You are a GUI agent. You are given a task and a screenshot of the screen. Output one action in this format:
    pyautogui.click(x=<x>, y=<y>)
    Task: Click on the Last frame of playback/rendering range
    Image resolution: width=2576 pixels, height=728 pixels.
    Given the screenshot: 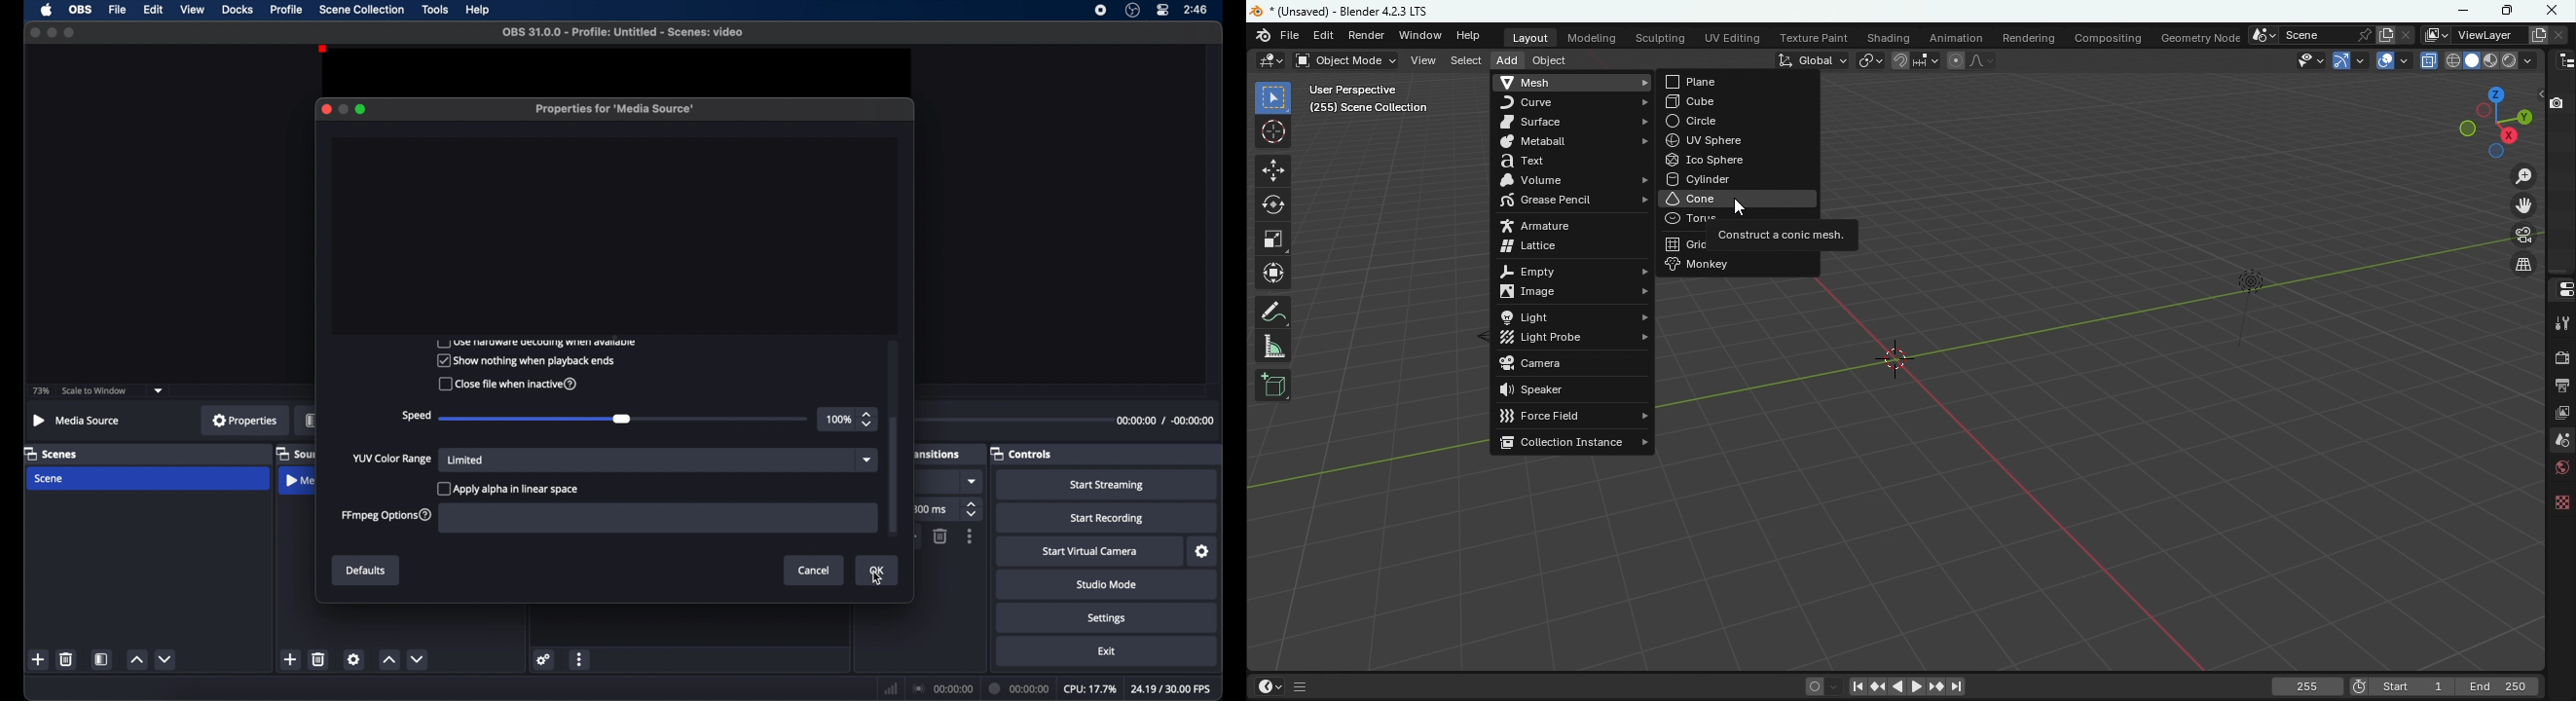 What is the action you would take?
    pyautogui.click(x=2499, y=686)
    